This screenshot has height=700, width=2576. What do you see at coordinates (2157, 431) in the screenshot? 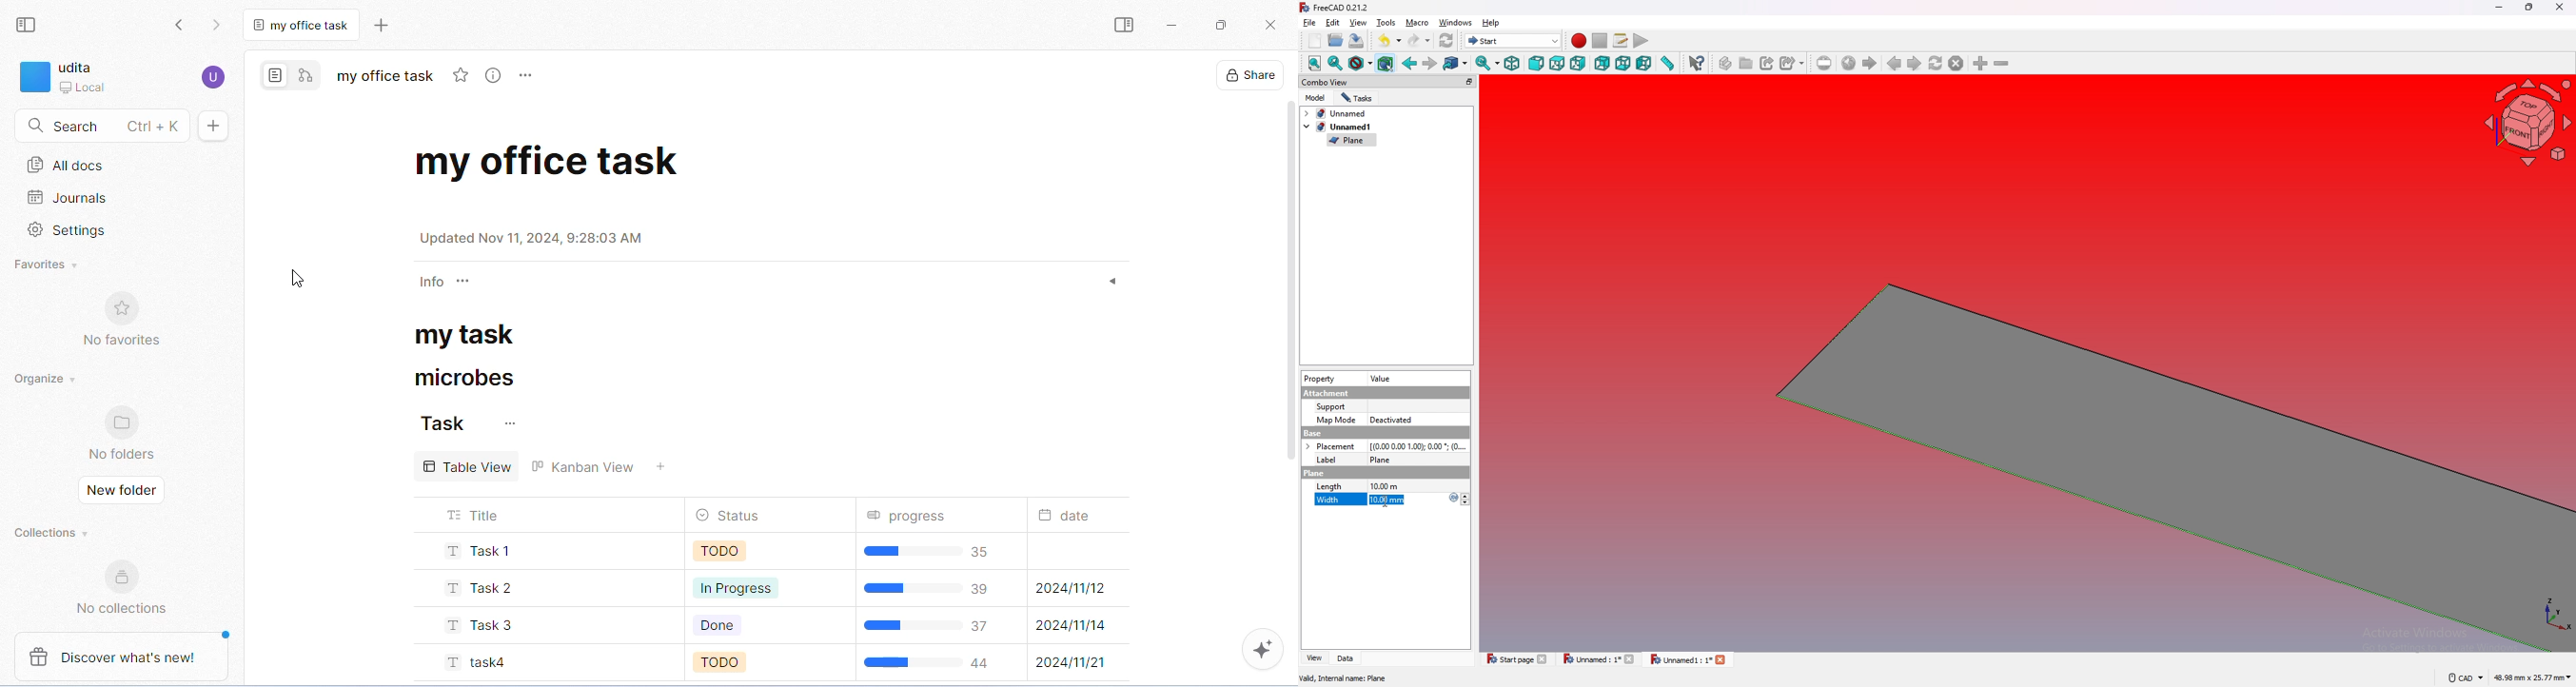
I see `plane` at bounding box center [2157, 431].